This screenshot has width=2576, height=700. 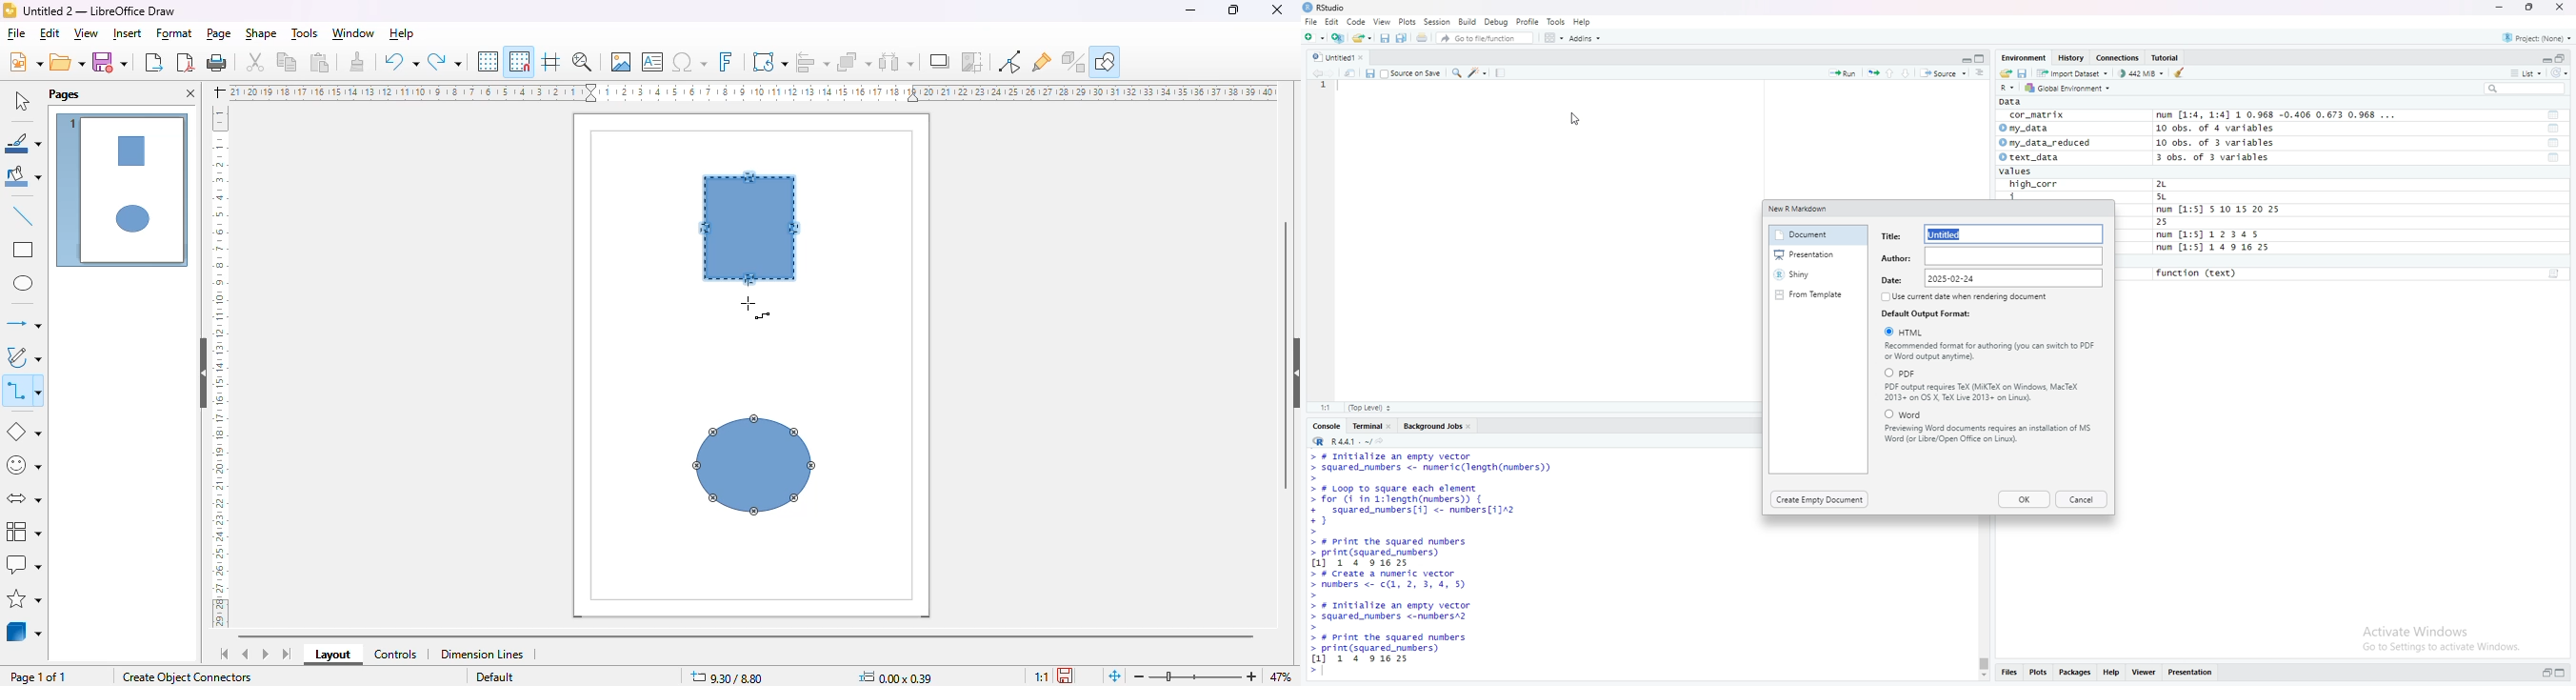 What do you see at coordinates (24, 250) in the screenshot?
I see `rectangle` at bounding box center [24, 250].